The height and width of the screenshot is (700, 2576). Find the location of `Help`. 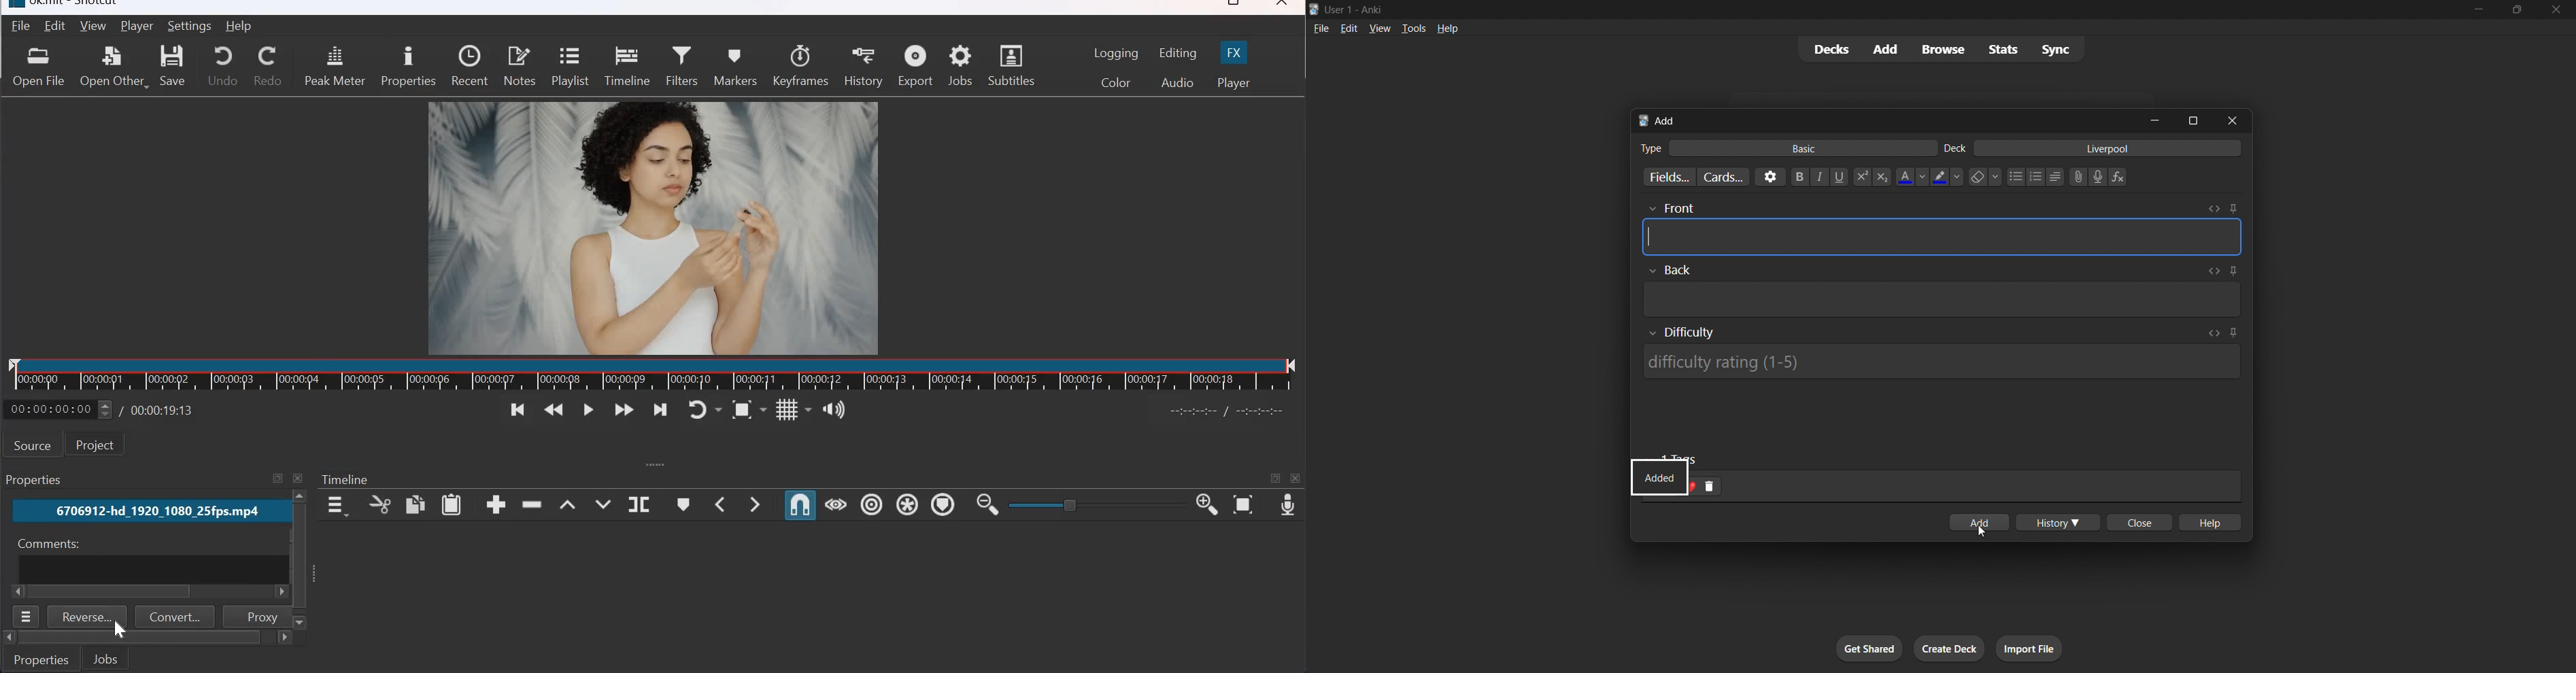

Help is located at coordinates (239, 27).